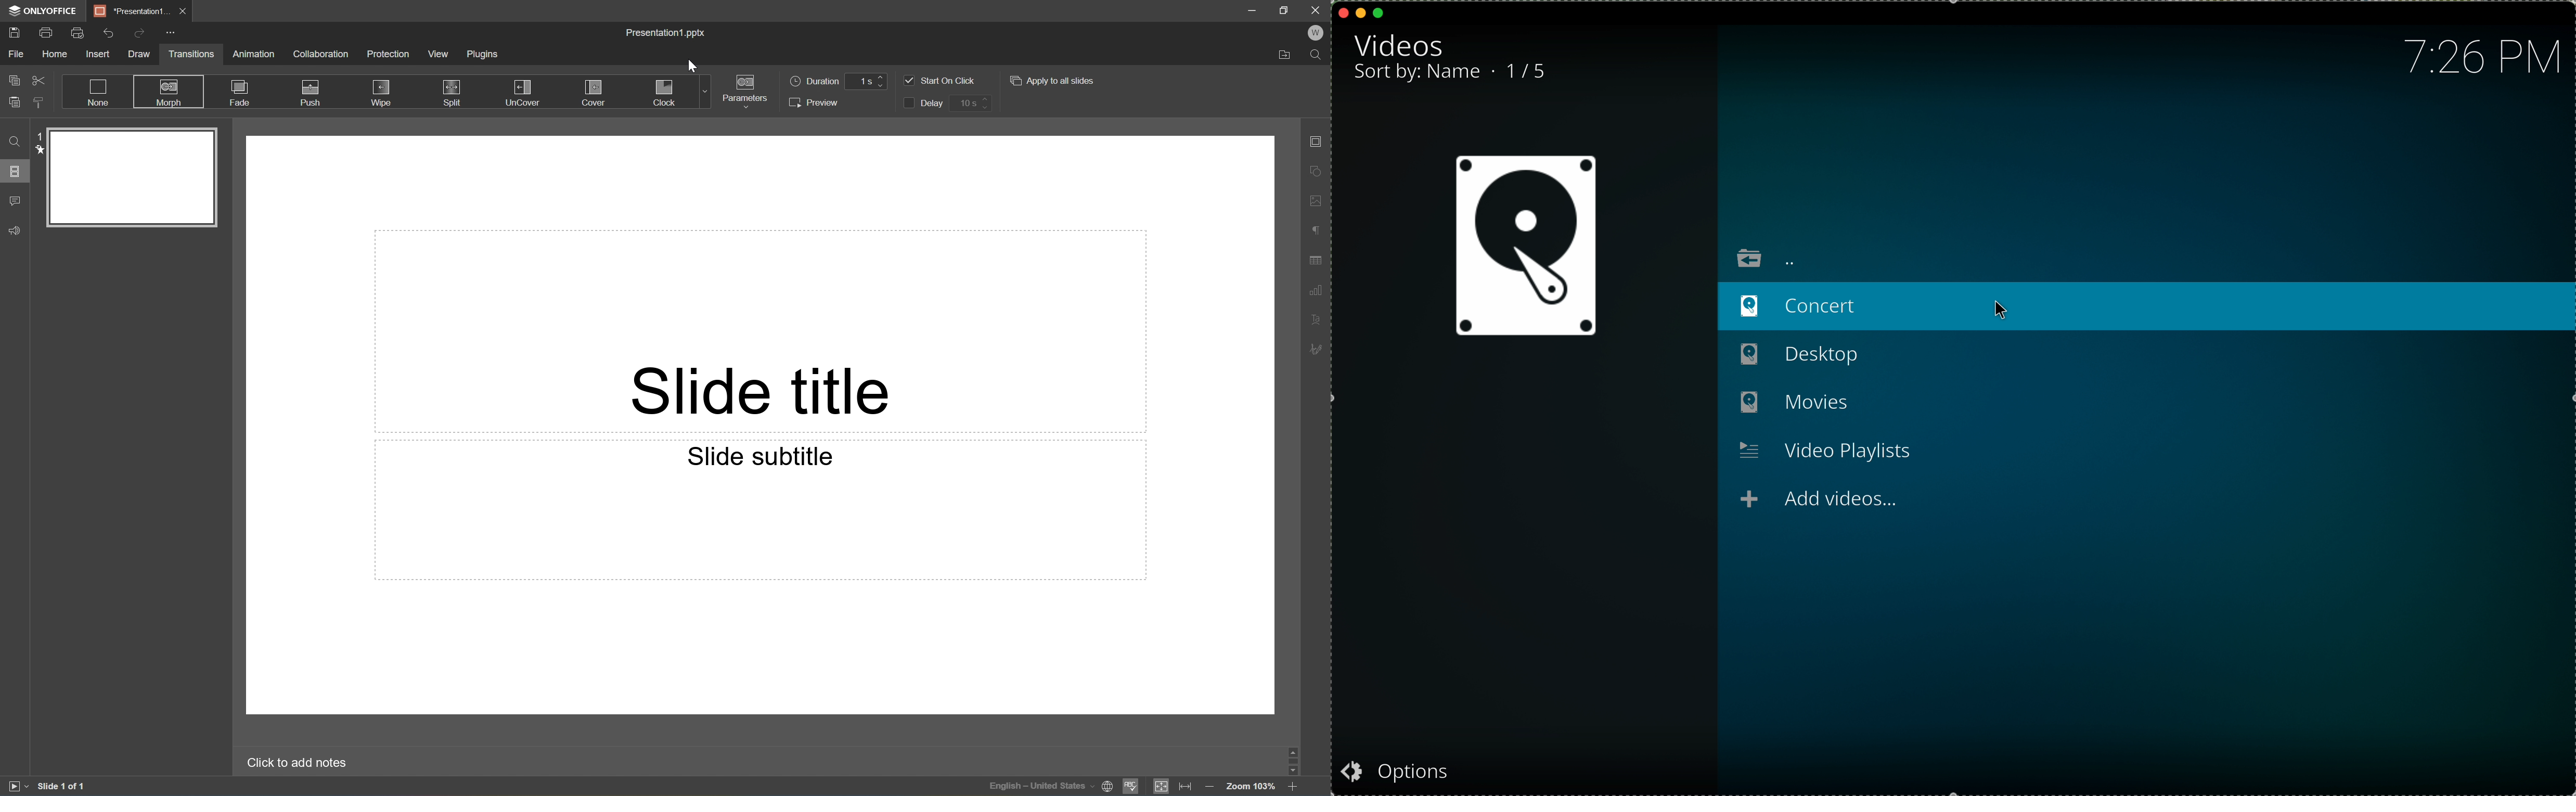 Image resolution: width=2576 pixels, height=812 pixels. Describe the element at coordinates (1525, 248) in the screenshot. I see `videos icon` at that location.